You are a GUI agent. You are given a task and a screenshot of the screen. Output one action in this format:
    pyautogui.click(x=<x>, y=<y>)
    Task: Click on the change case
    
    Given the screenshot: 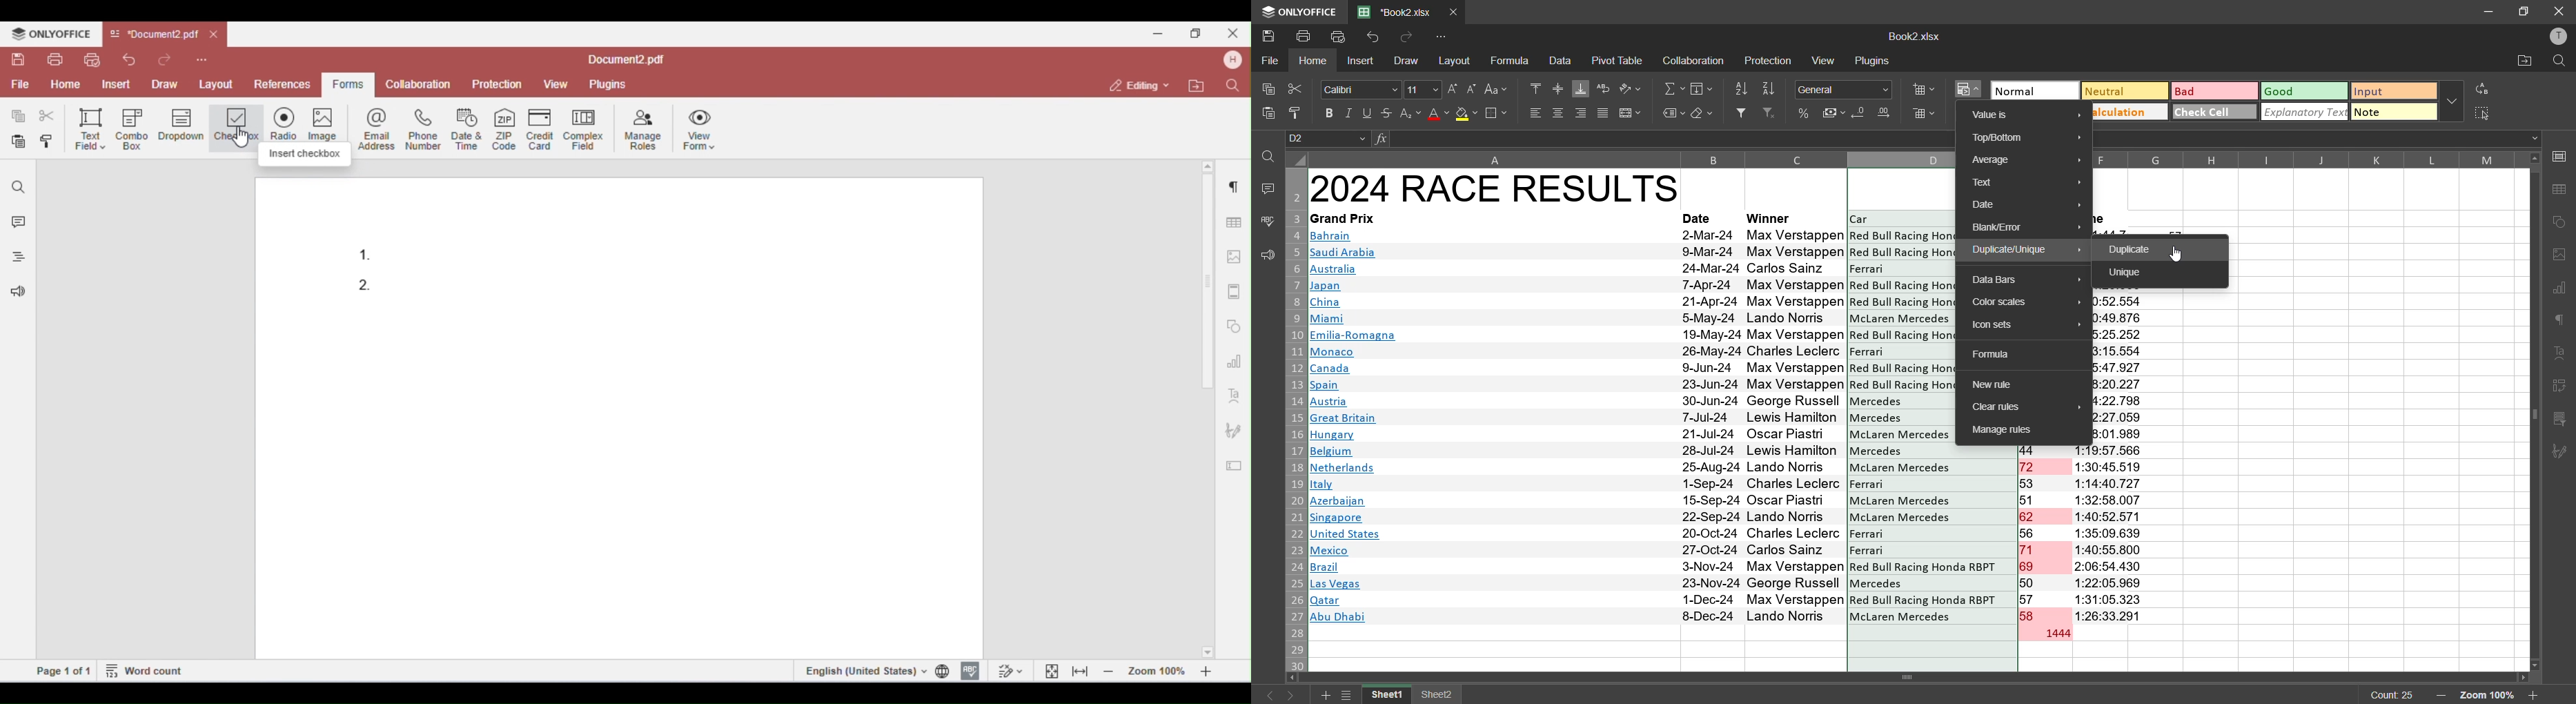 What is the action you would take?
    pyautogui.click(x=1500, y=88)
    